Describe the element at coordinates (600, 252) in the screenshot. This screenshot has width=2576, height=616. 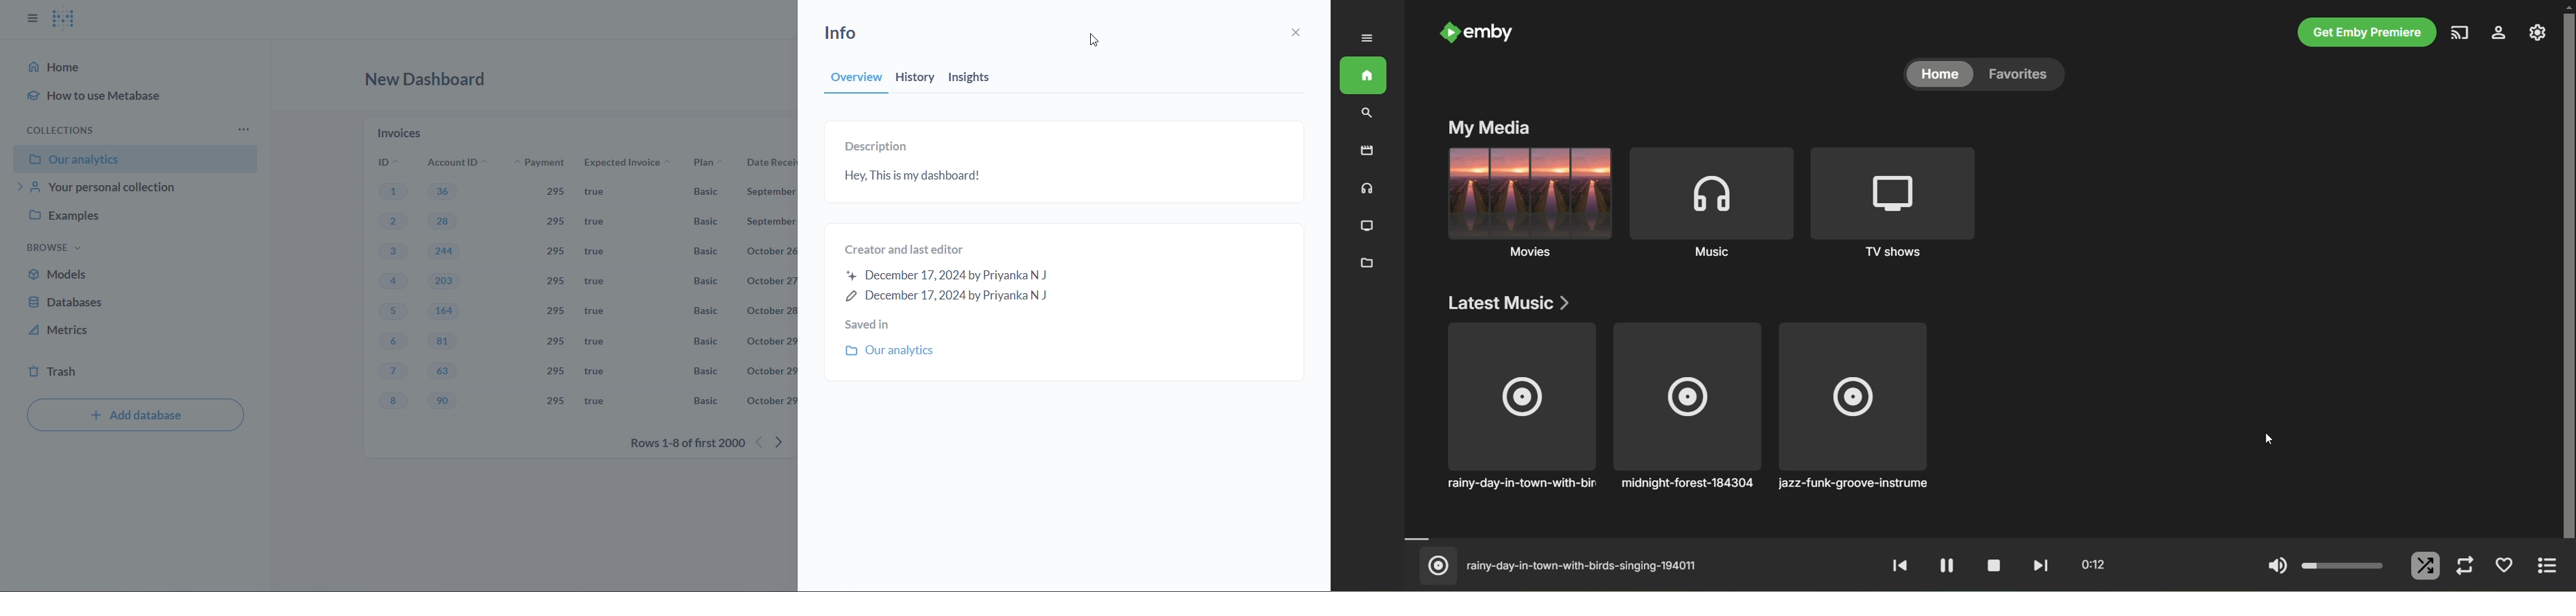
I see `true` at that location.